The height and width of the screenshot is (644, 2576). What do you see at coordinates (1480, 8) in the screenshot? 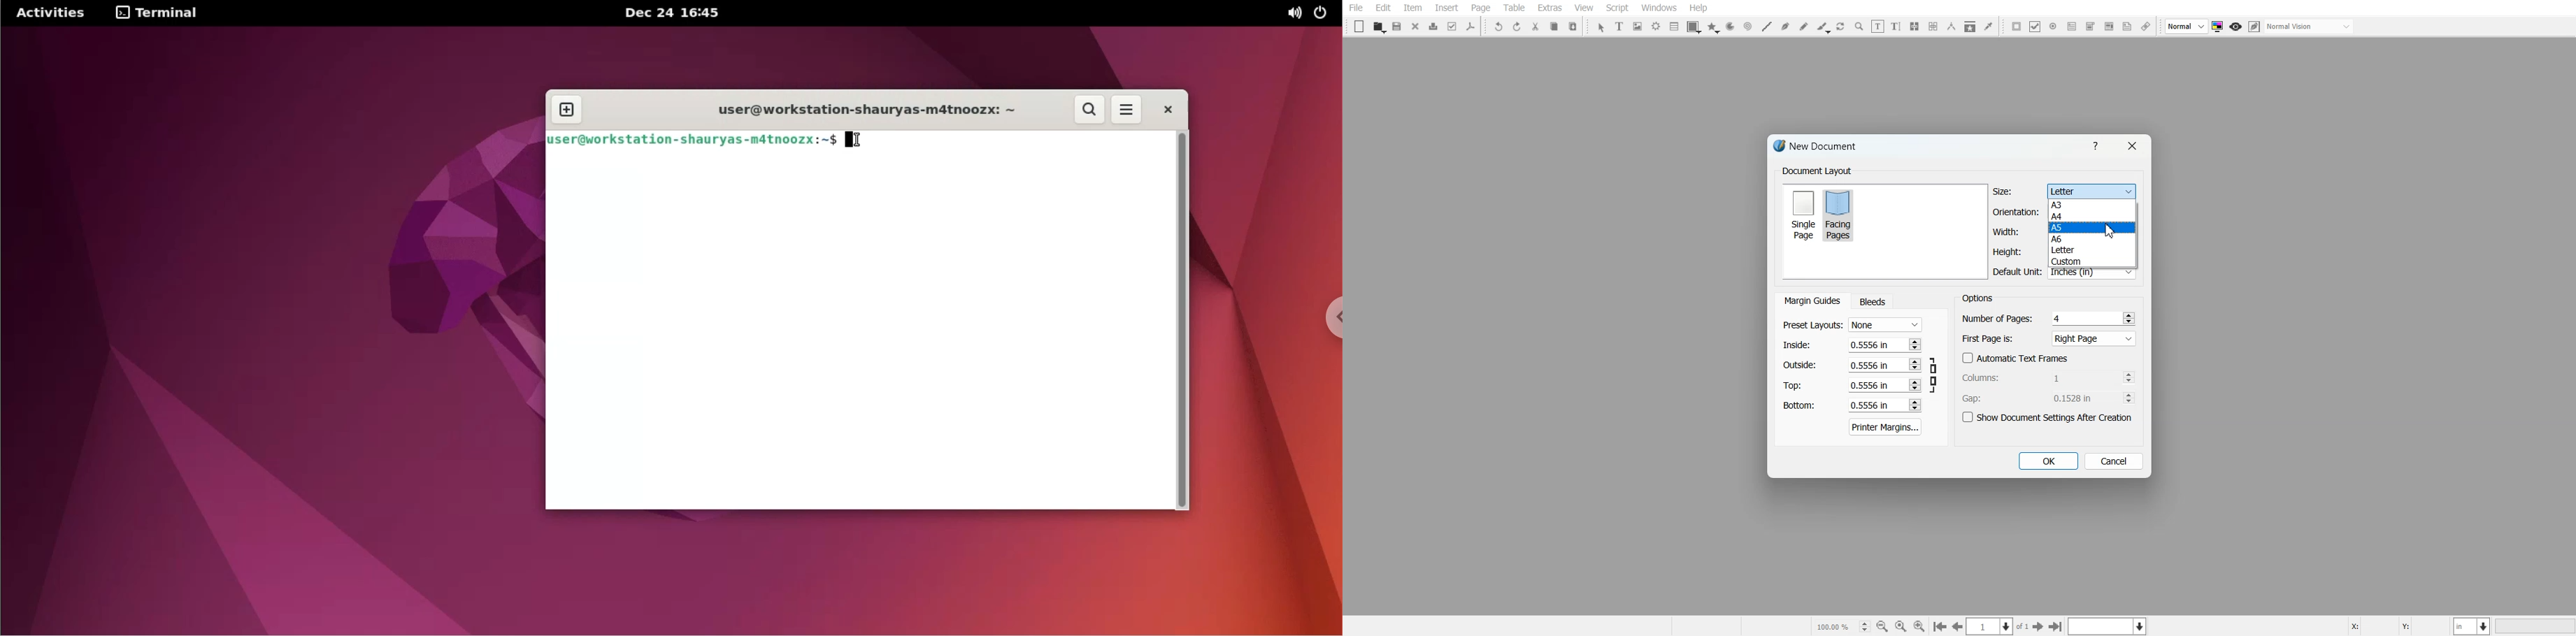
I see `Page` at bounding box center [1480, 8].